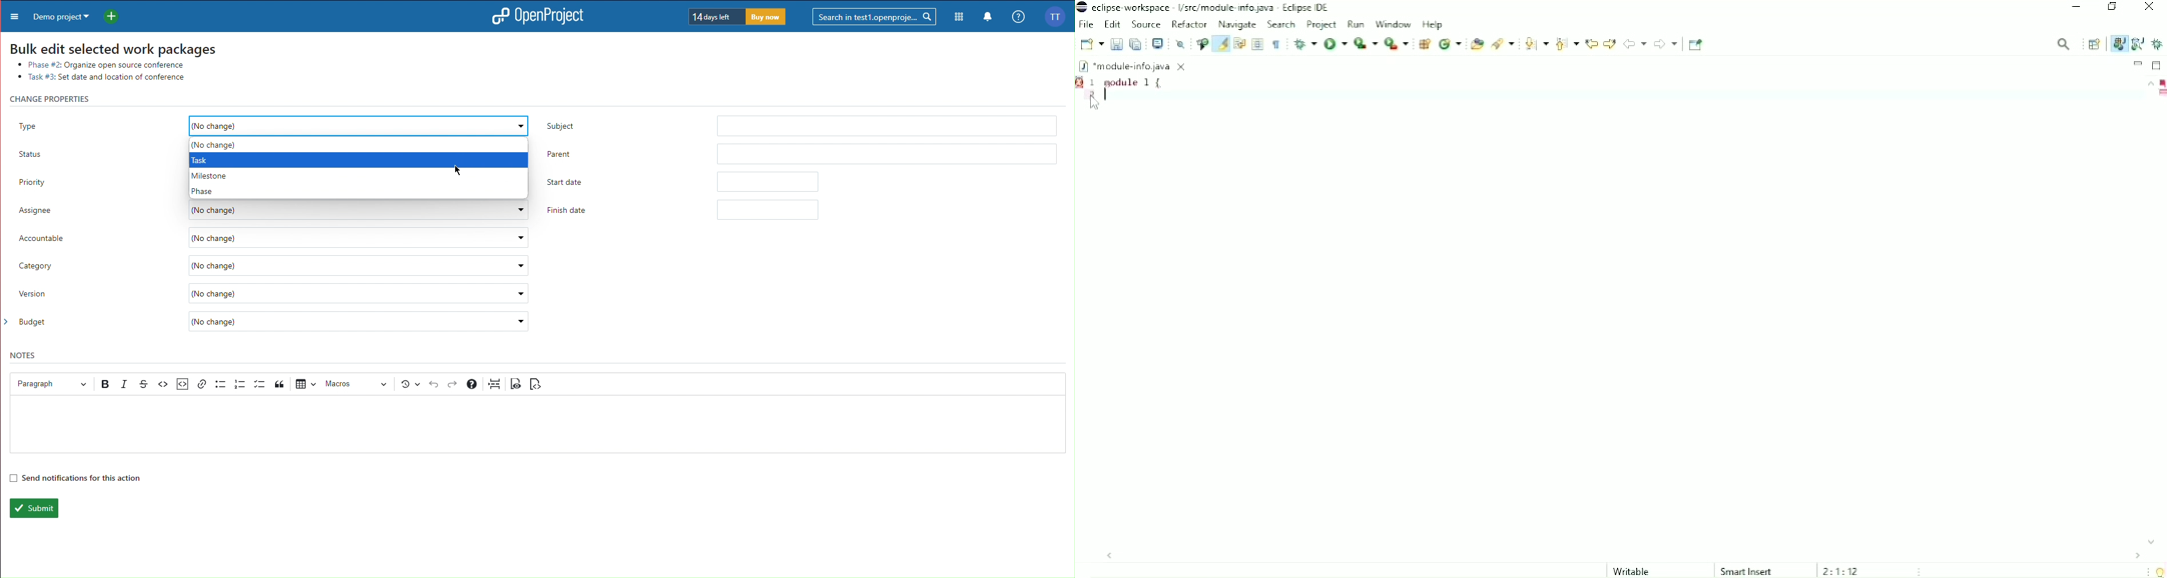 This screenshot has width=2184, height=588. What do you see at coordinates (273, 210) in the screenshot?
I see `Assignee` at bounding box center [273, 210].